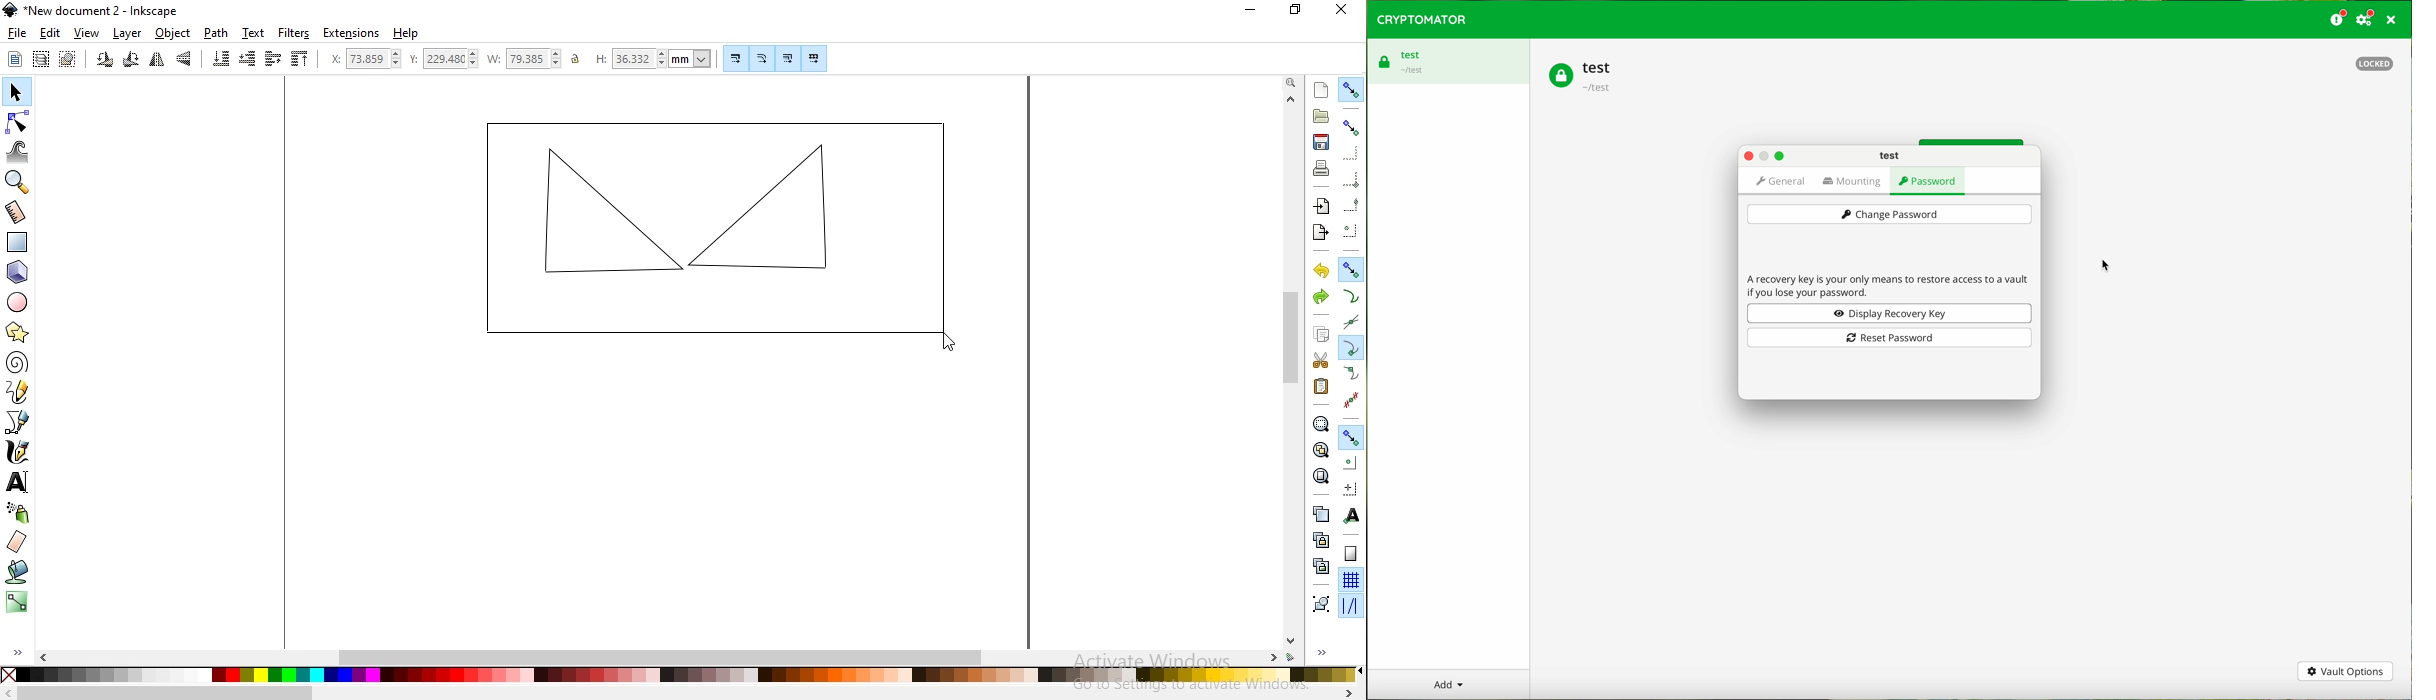 This screenshot has height=700, width=2436. I want to click on maximize, so click(1294, 12).